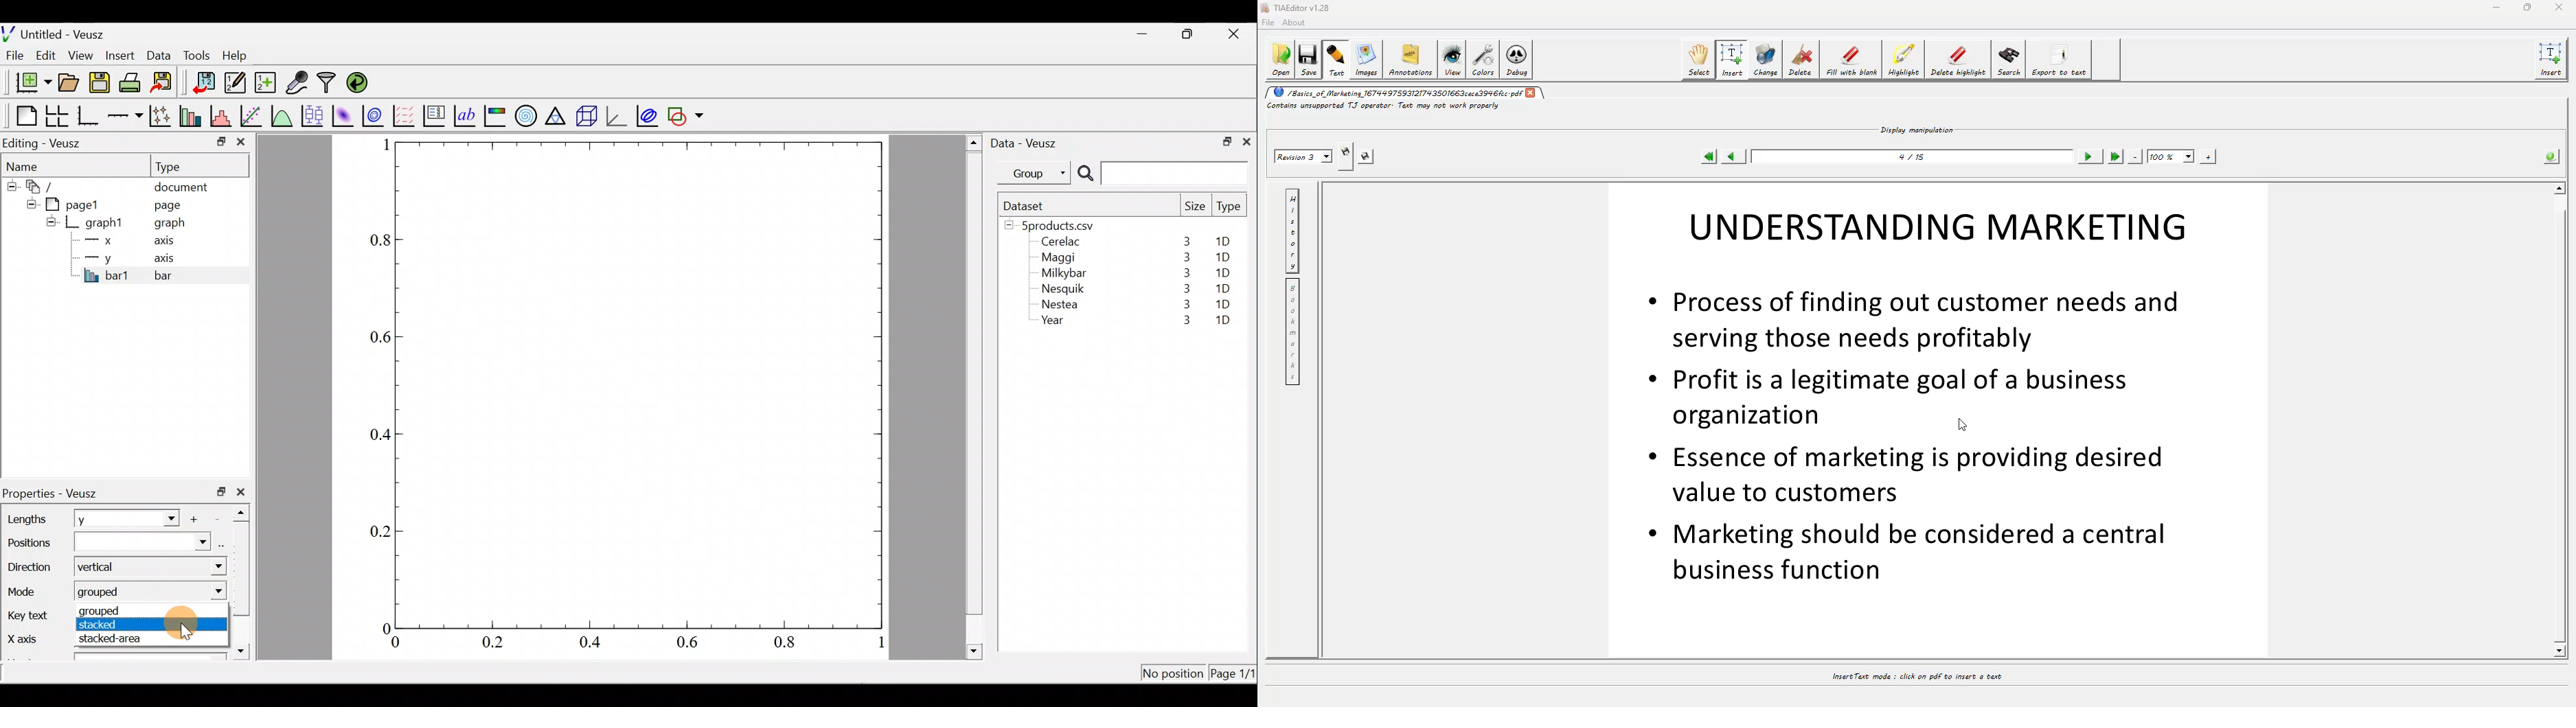 The height and width of the screenshot is (728, 2576). I want to click on Year, so click(1056, 323).